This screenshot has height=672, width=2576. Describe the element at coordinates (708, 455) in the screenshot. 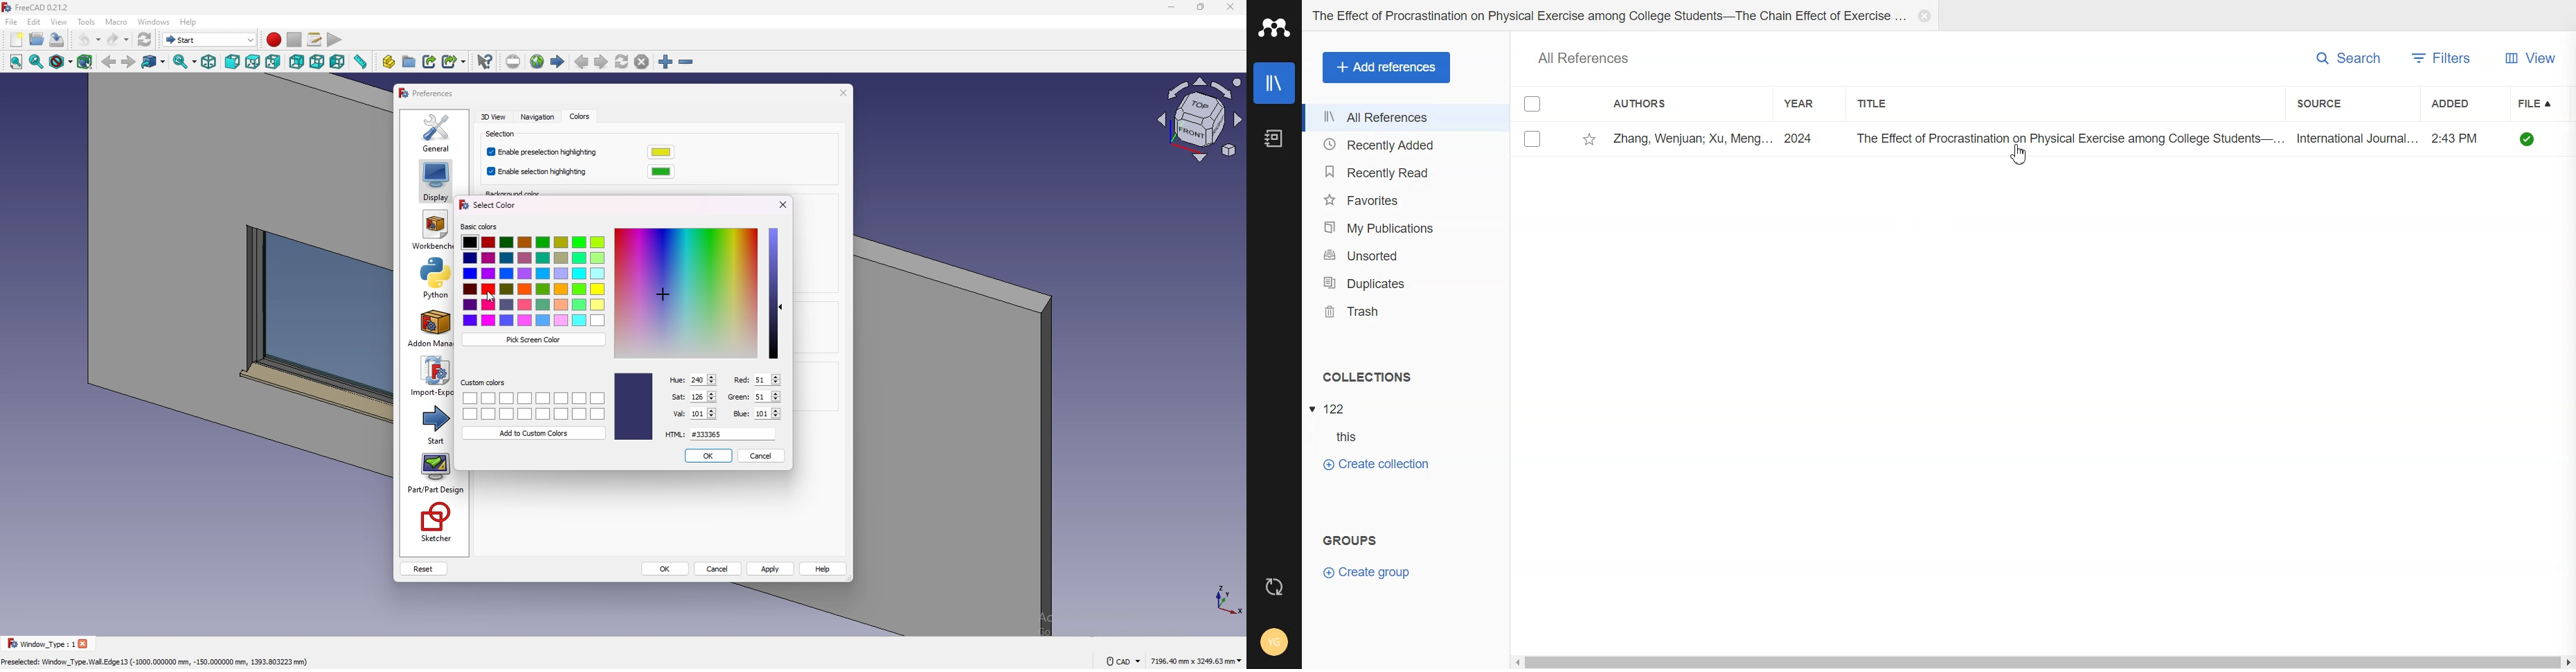

I see `ok` at that location.